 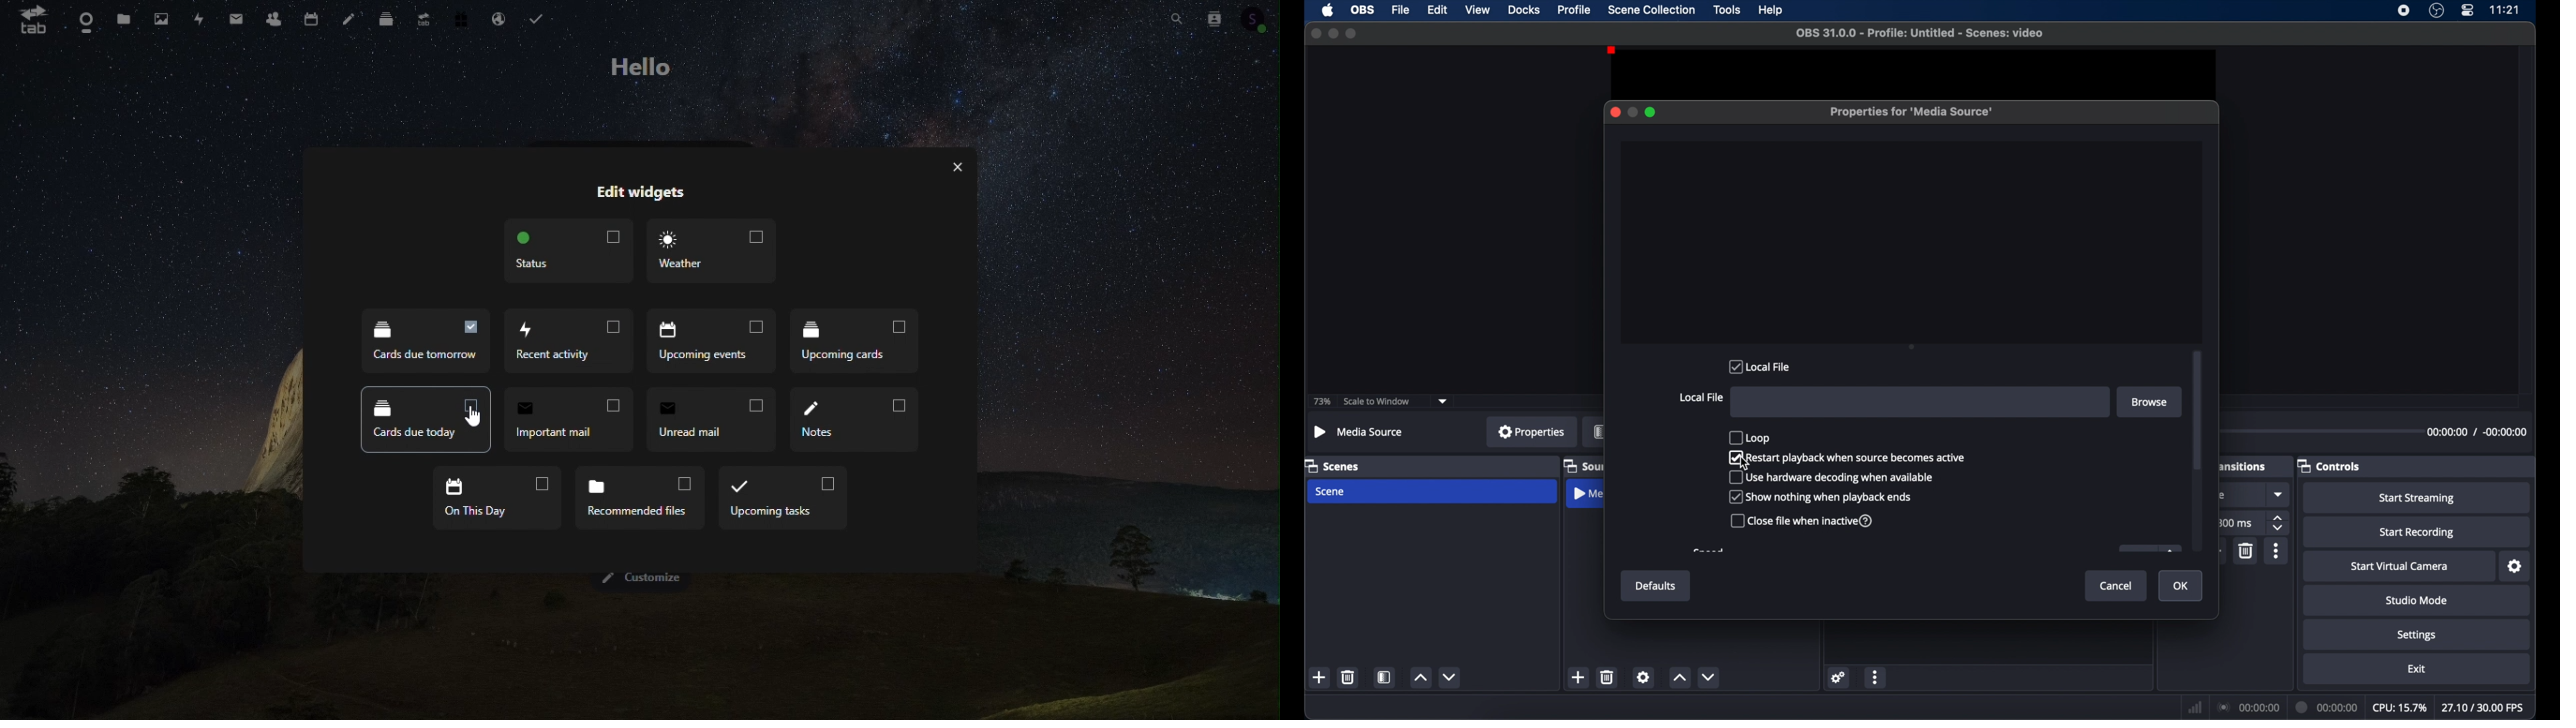 What do you see at coordinates (1600, 431) in the screenshot?
I see `filters` at bounding box center [1600, 431].